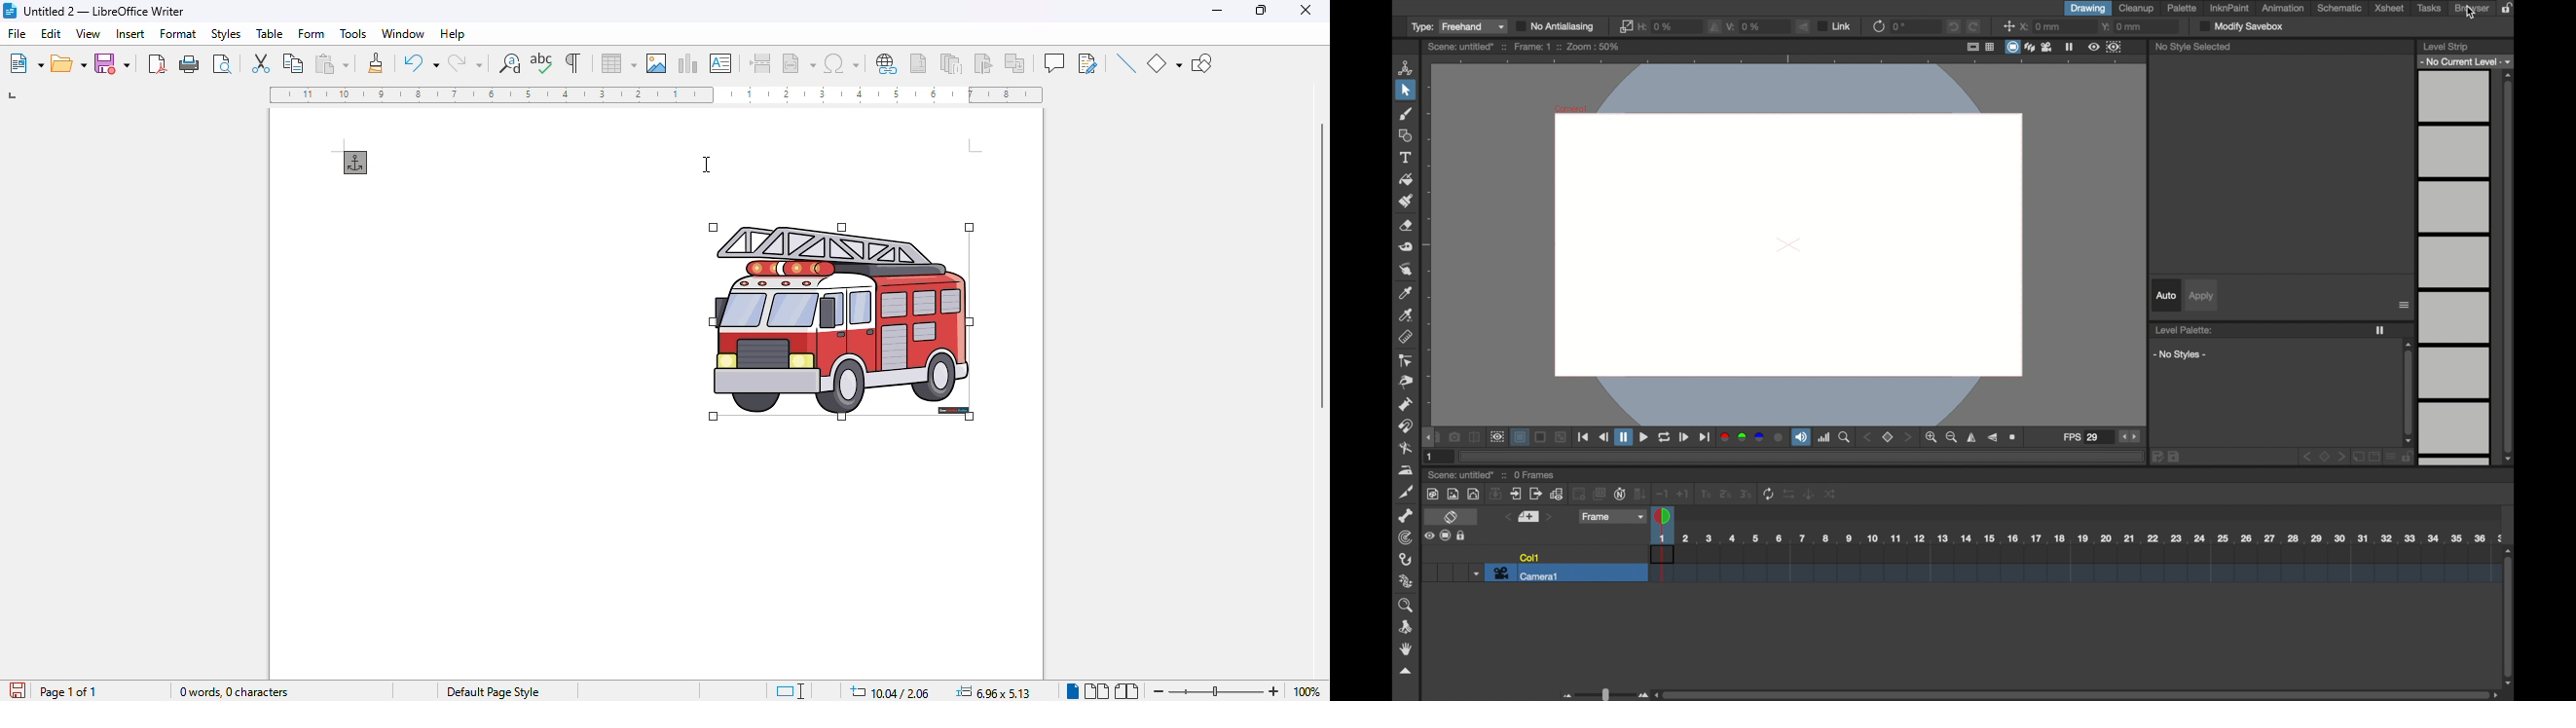 The height and width of the screenshot is (728, 2576). I want to click on circle, so click(1474, 493).